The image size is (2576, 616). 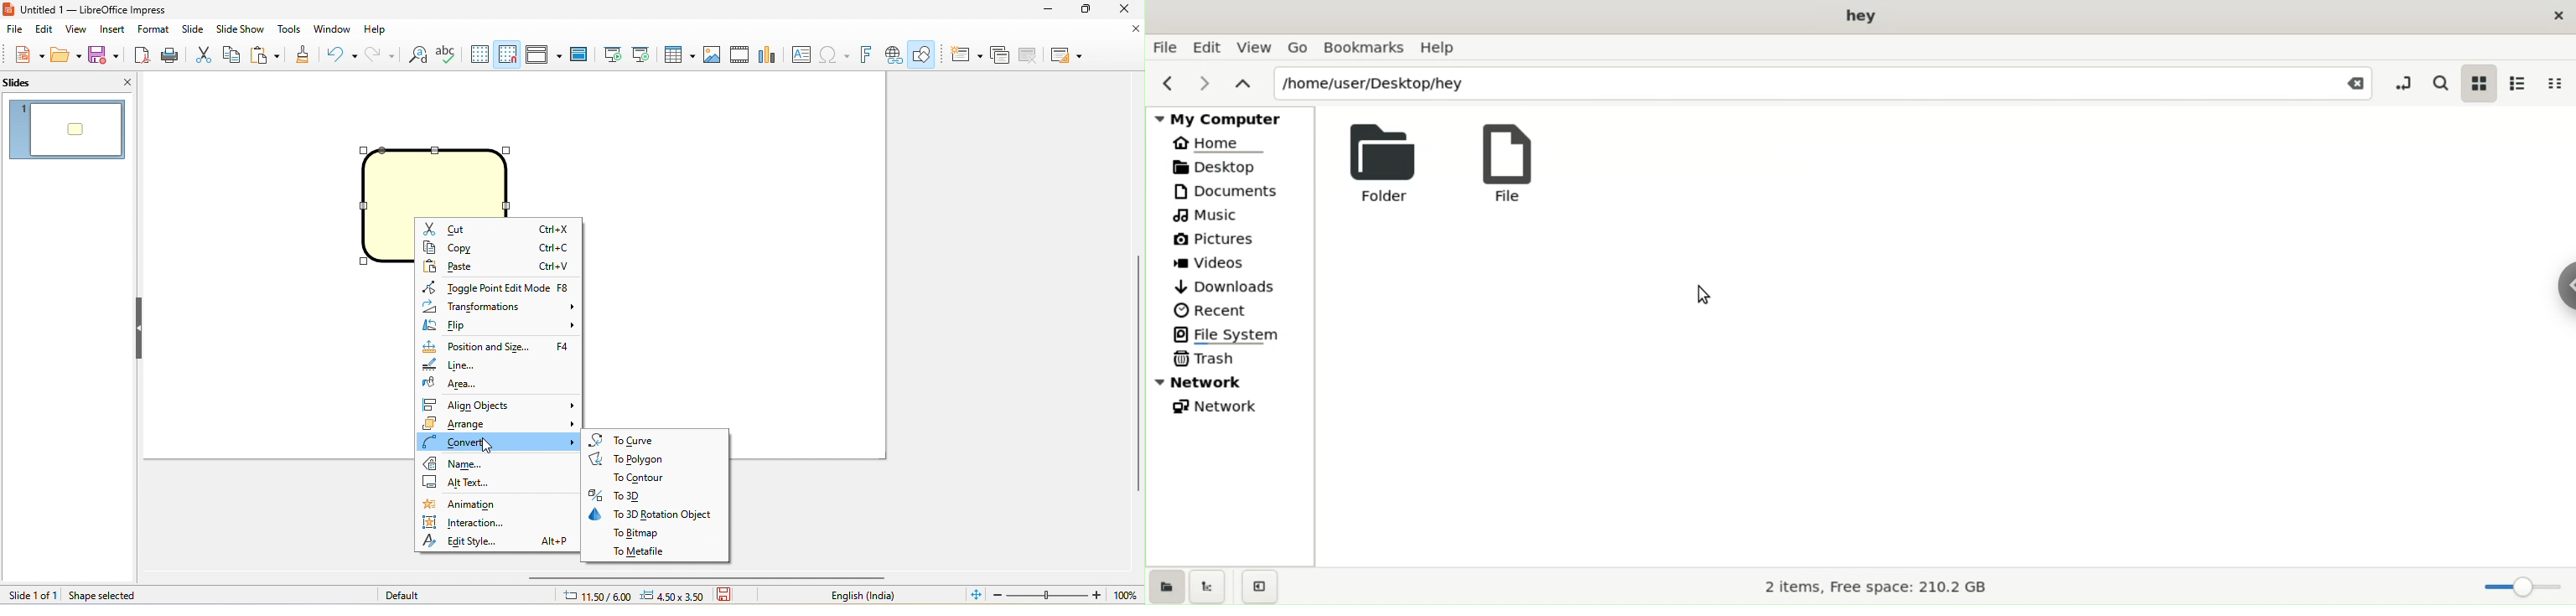 What do you see at coordinates (1045, 9) in the screenshot?
I see `minimize` at bounding box center [1045, 9].